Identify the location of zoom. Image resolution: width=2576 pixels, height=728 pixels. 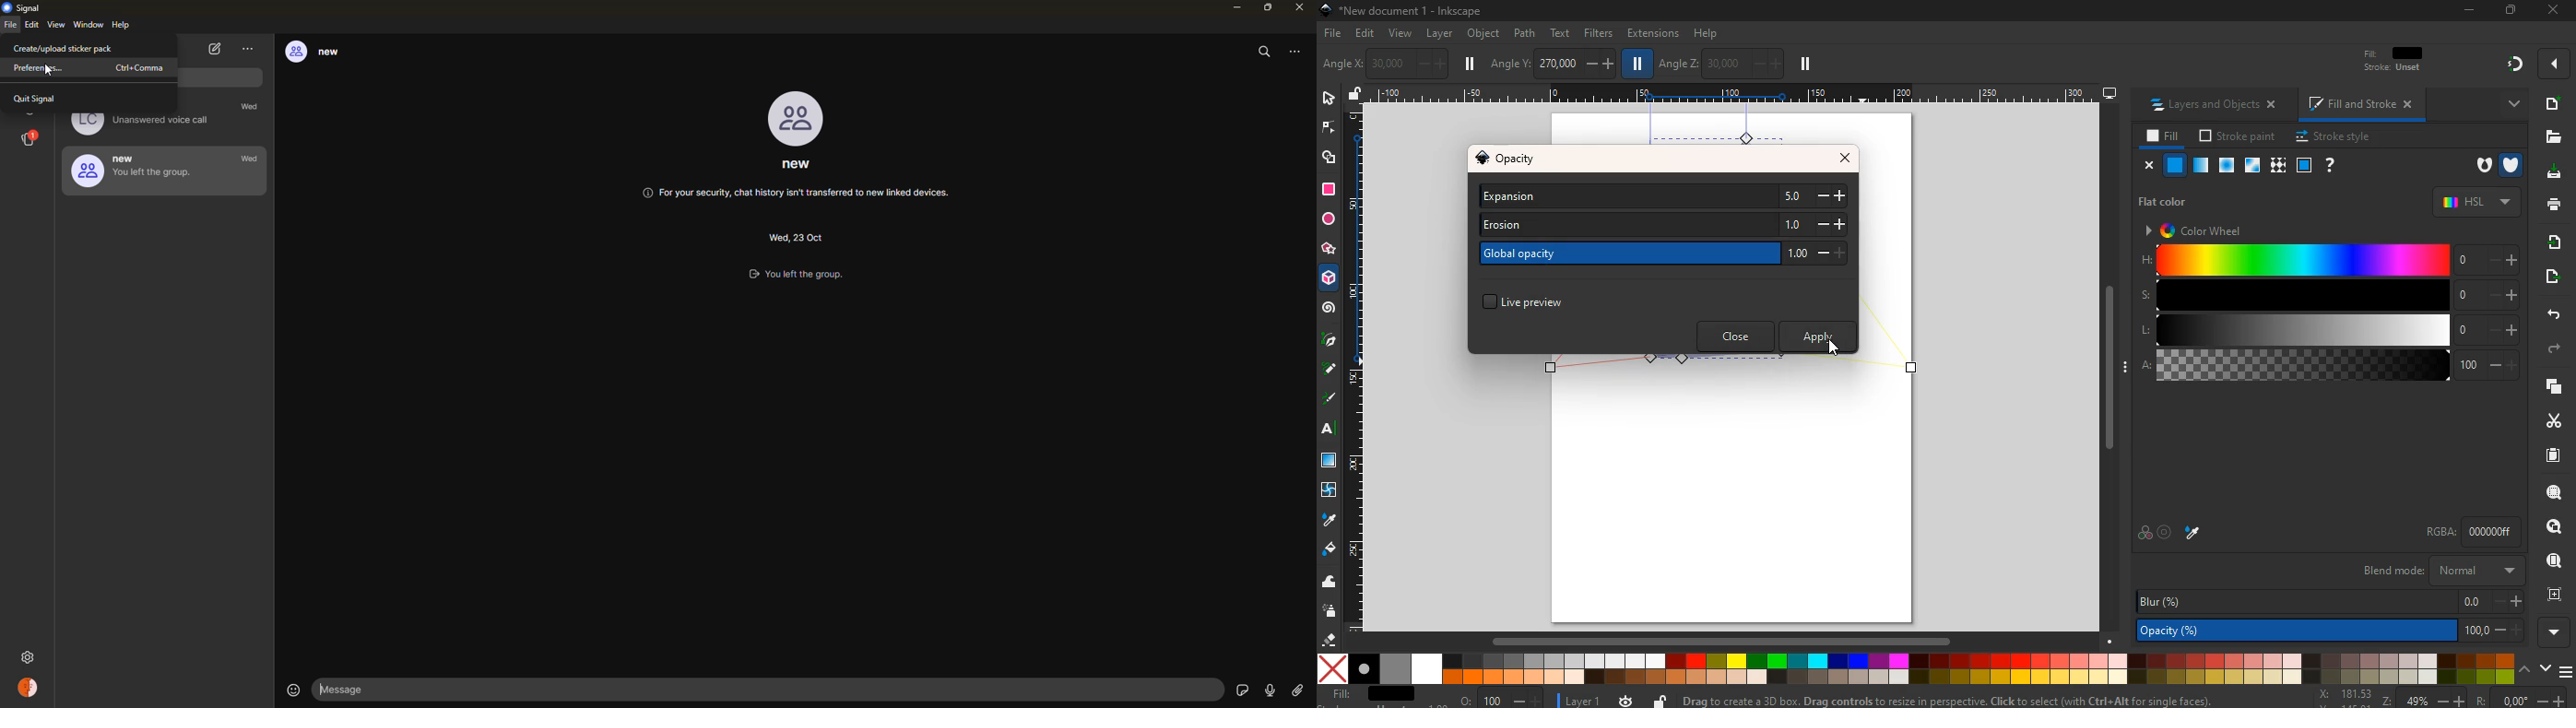
(2353, 697).